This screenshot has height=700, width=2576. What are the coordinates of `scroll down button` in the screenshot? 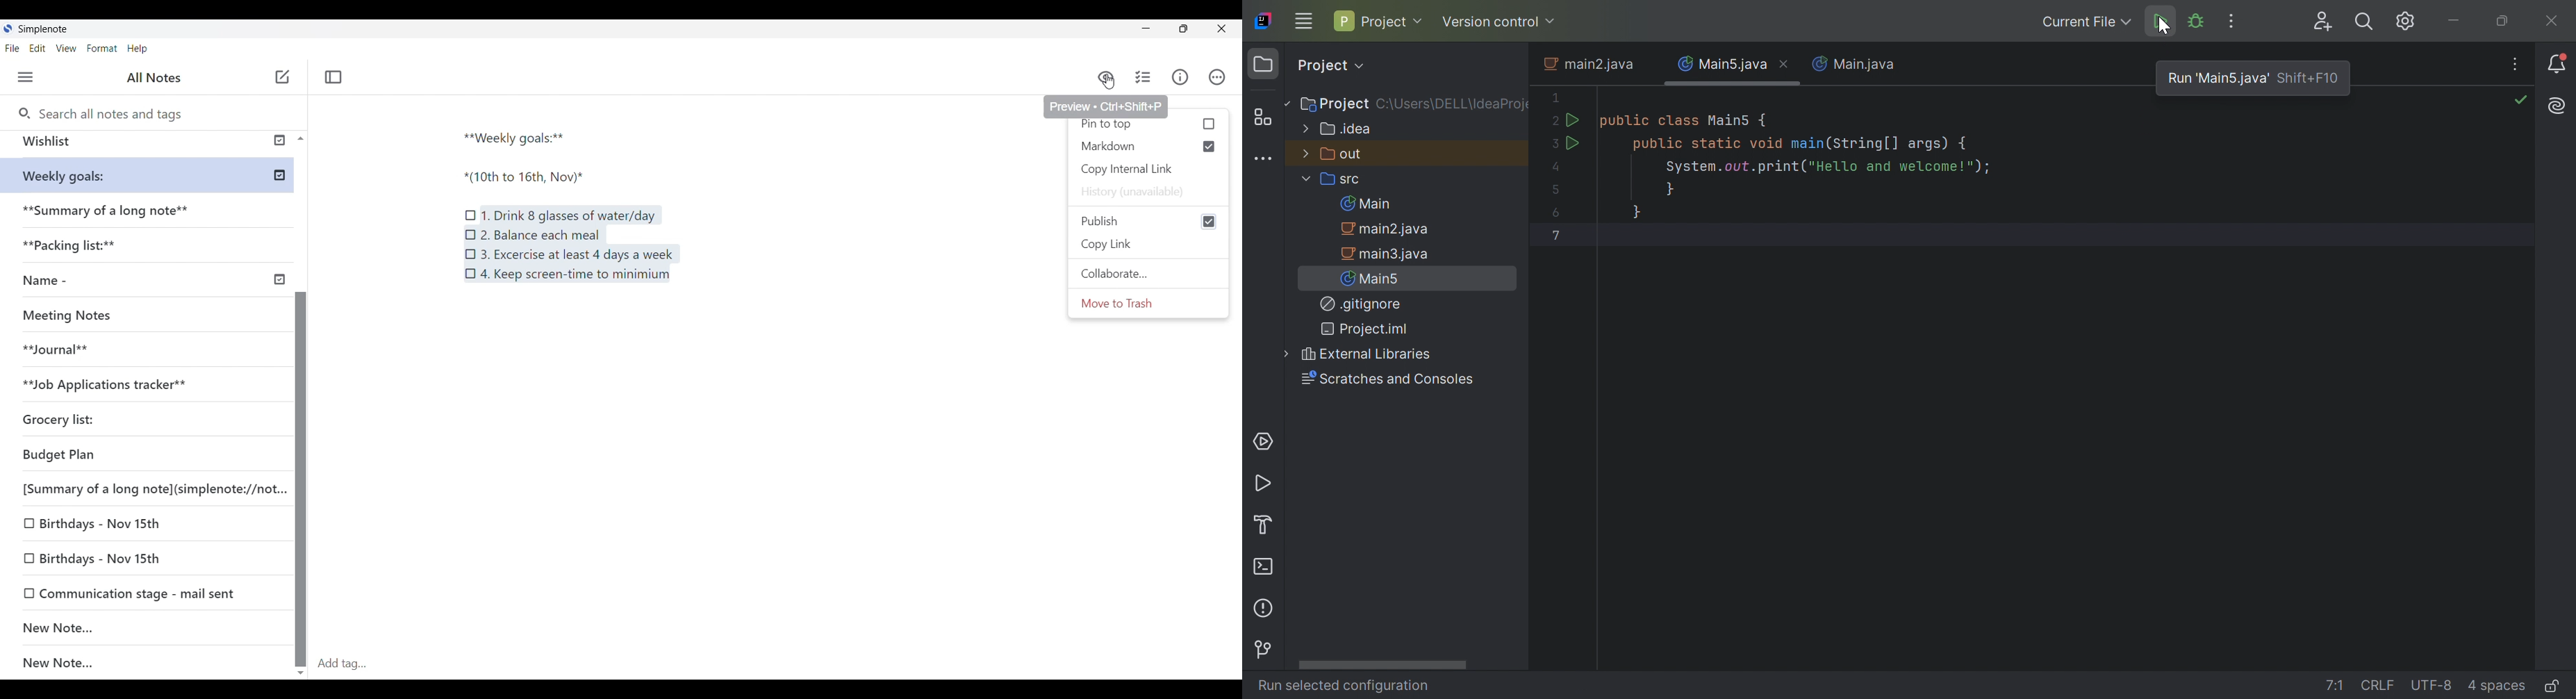 It's located at (302, 669).